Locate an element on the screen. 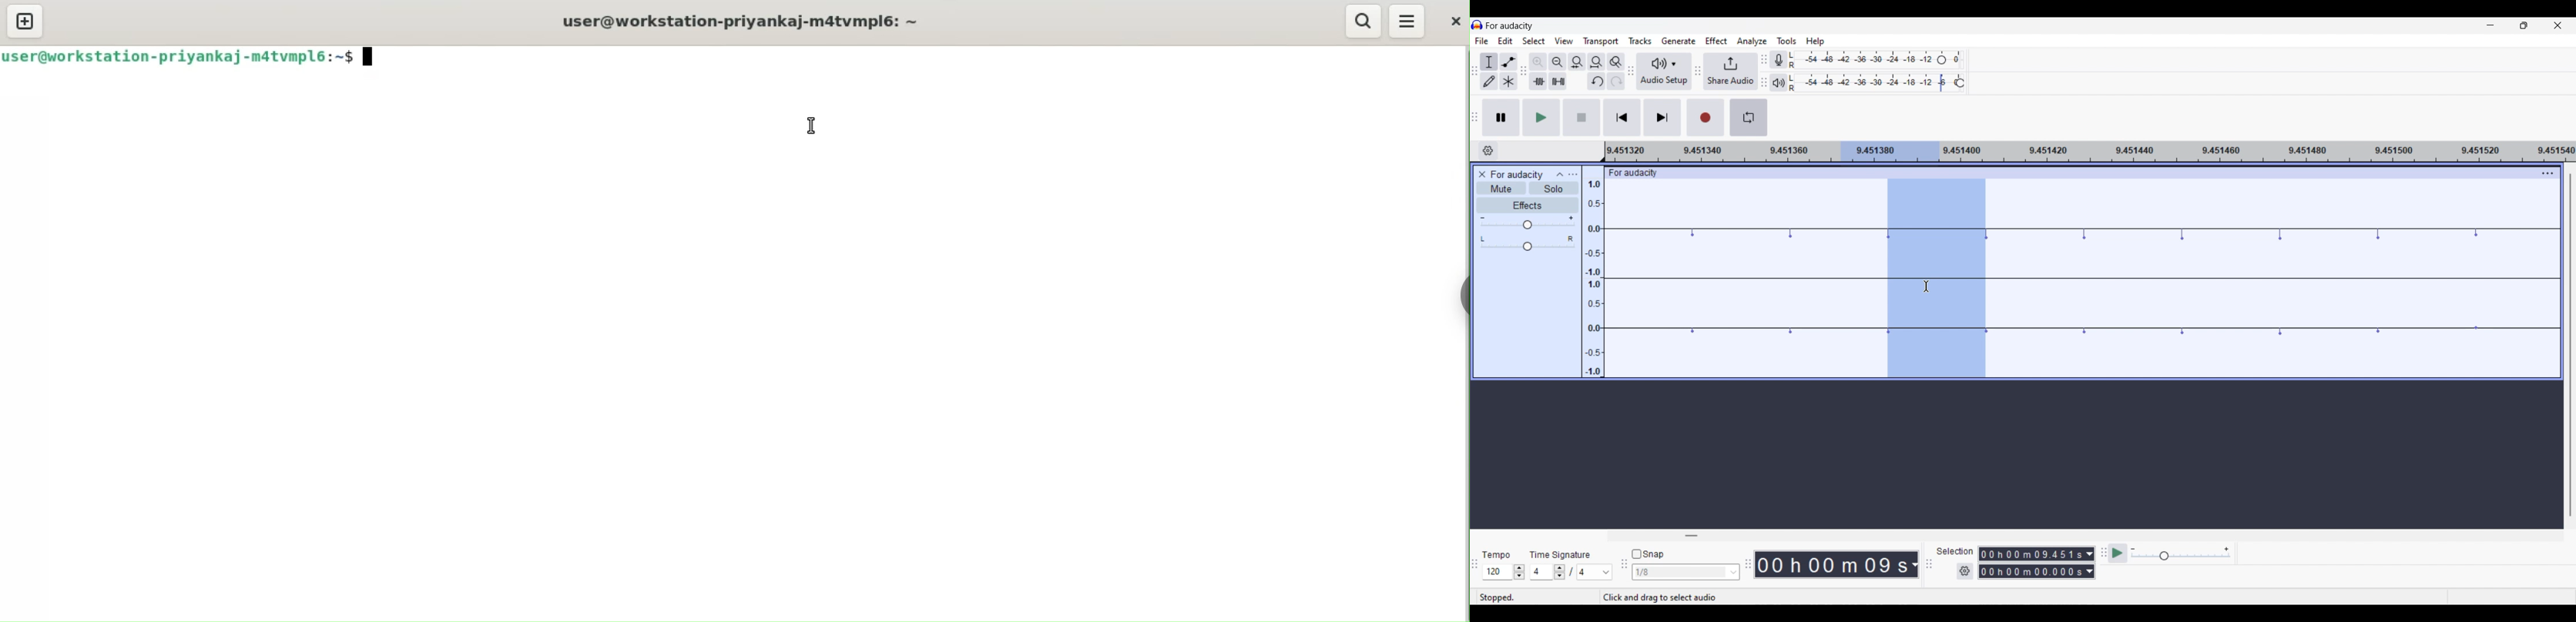  Show in smaller tab is located at coordinates (2524, 25).